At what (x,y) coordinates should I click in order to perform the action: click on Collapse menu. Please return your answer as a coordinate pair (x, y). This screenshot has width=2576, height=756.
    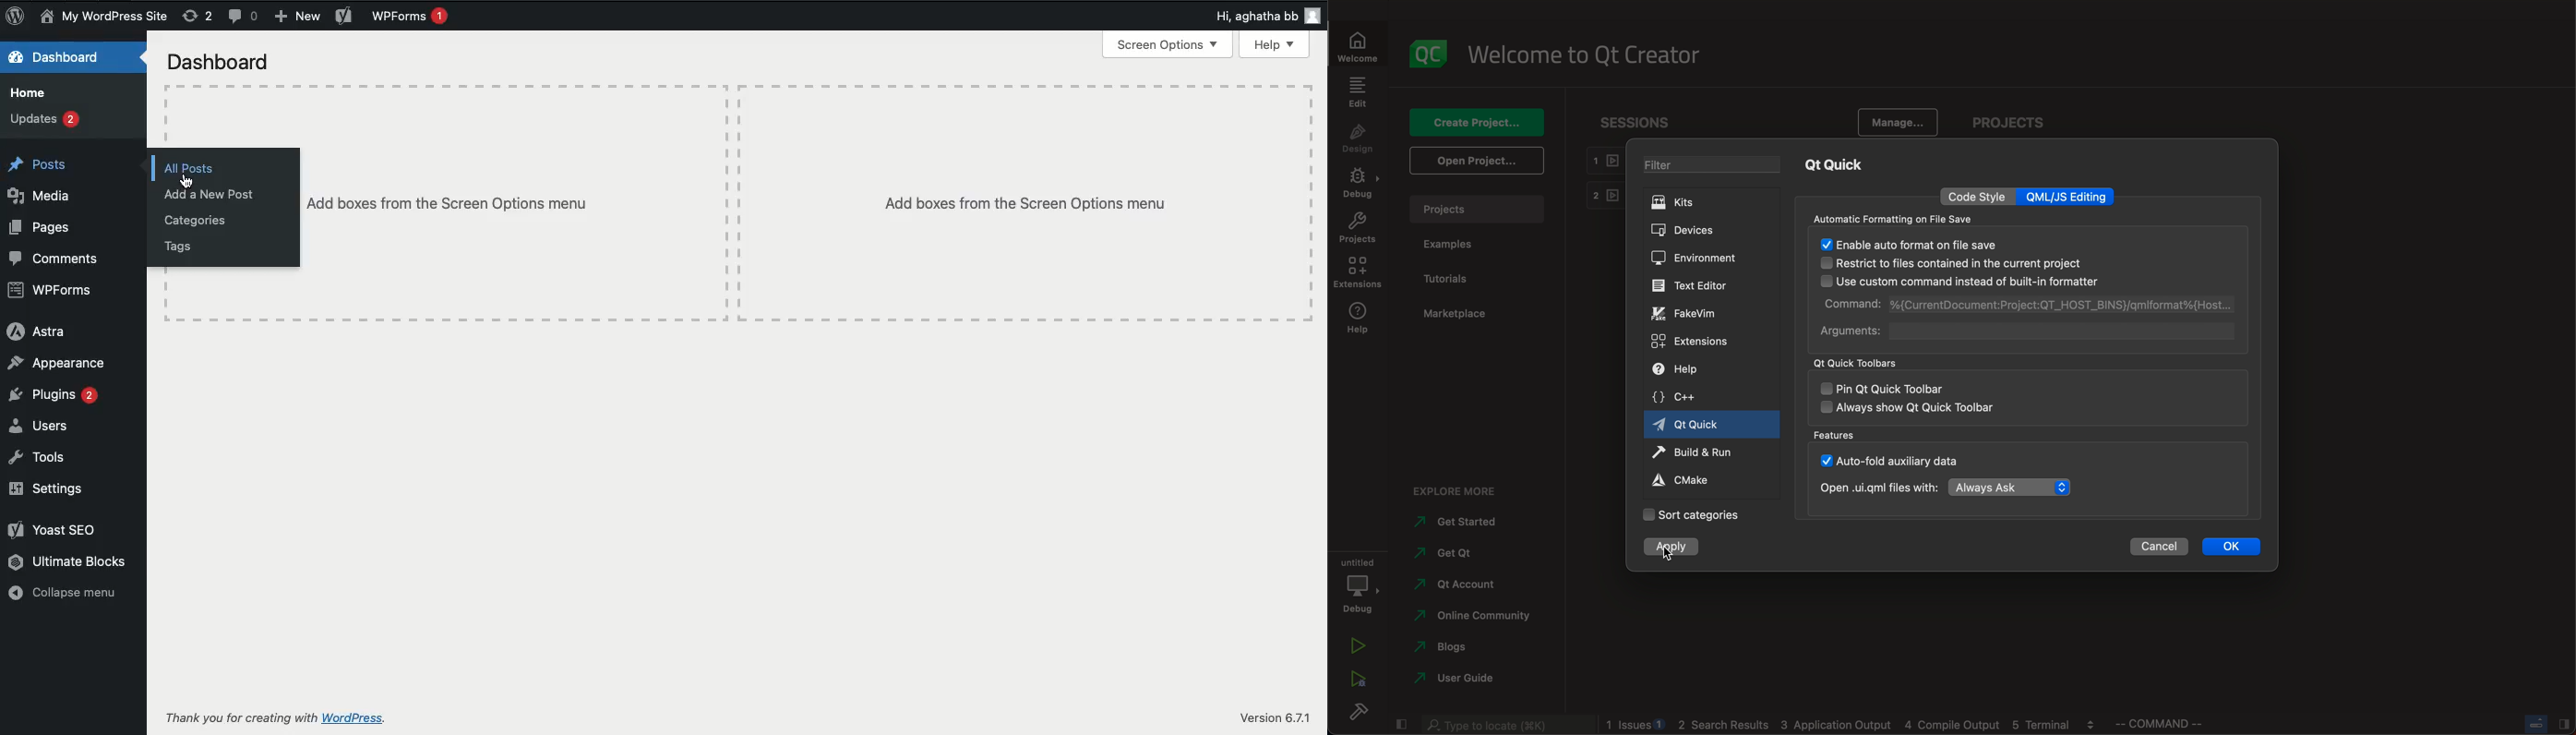
    Looking at the image, I should click on (65, 592).